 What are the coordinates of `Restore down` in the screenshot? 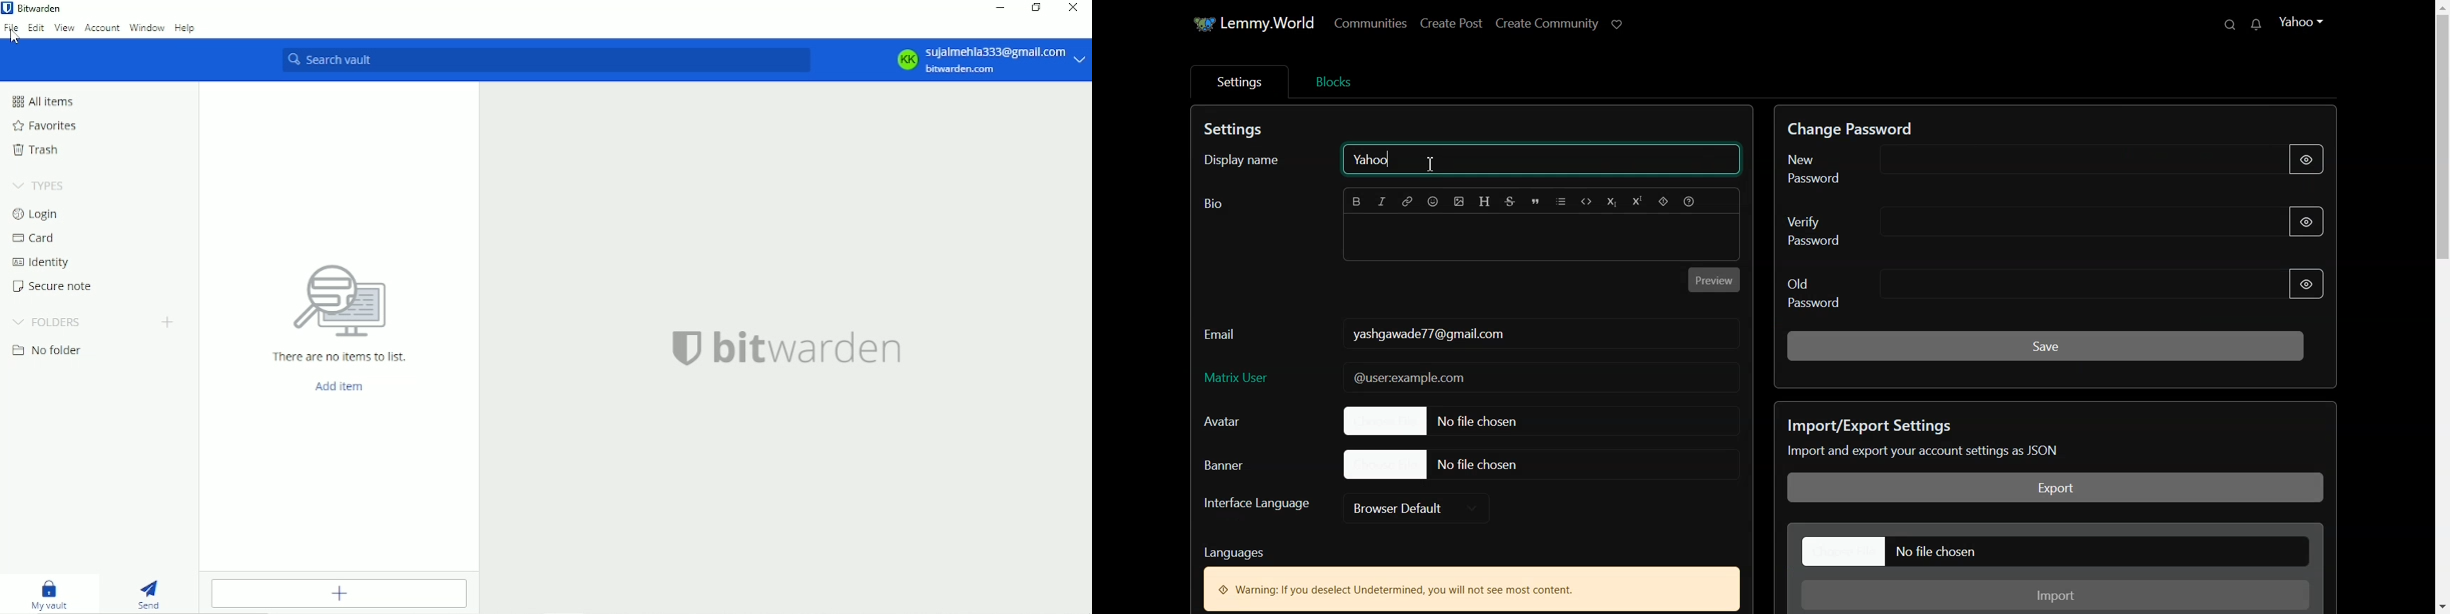 It's located at (1036, 7).